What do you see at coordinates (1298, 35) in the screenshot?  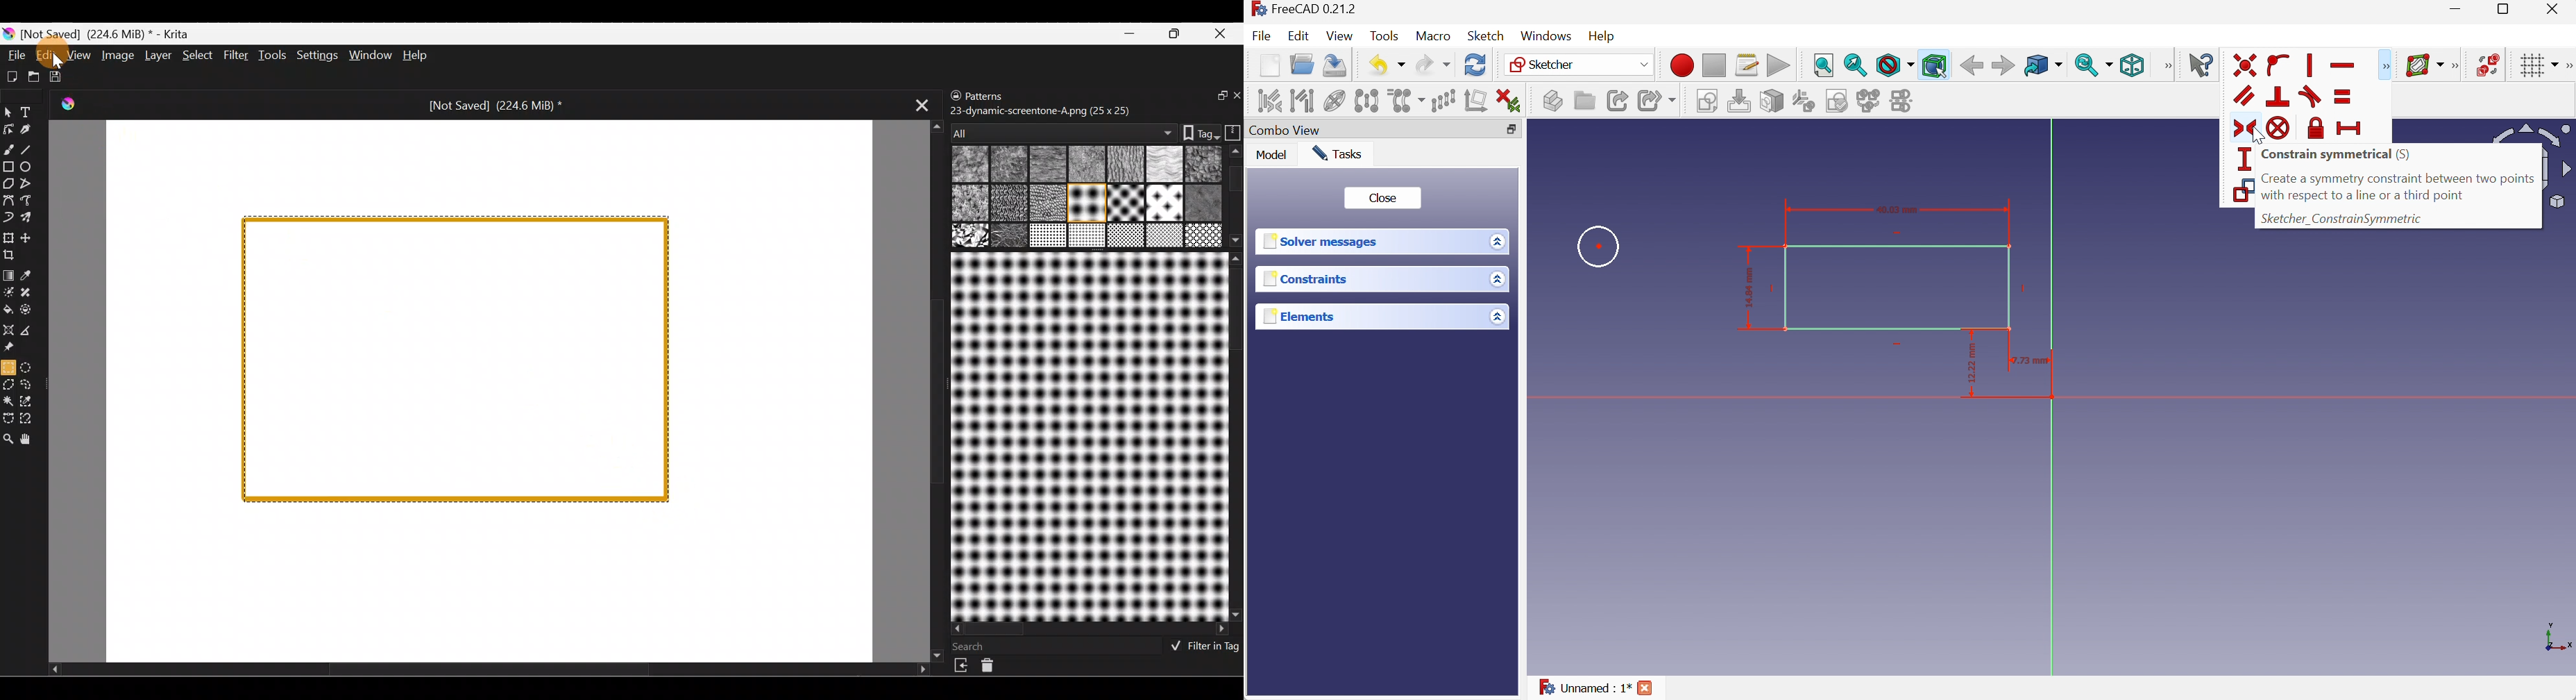 I see `Edit` at bounding box center [1298, 35].